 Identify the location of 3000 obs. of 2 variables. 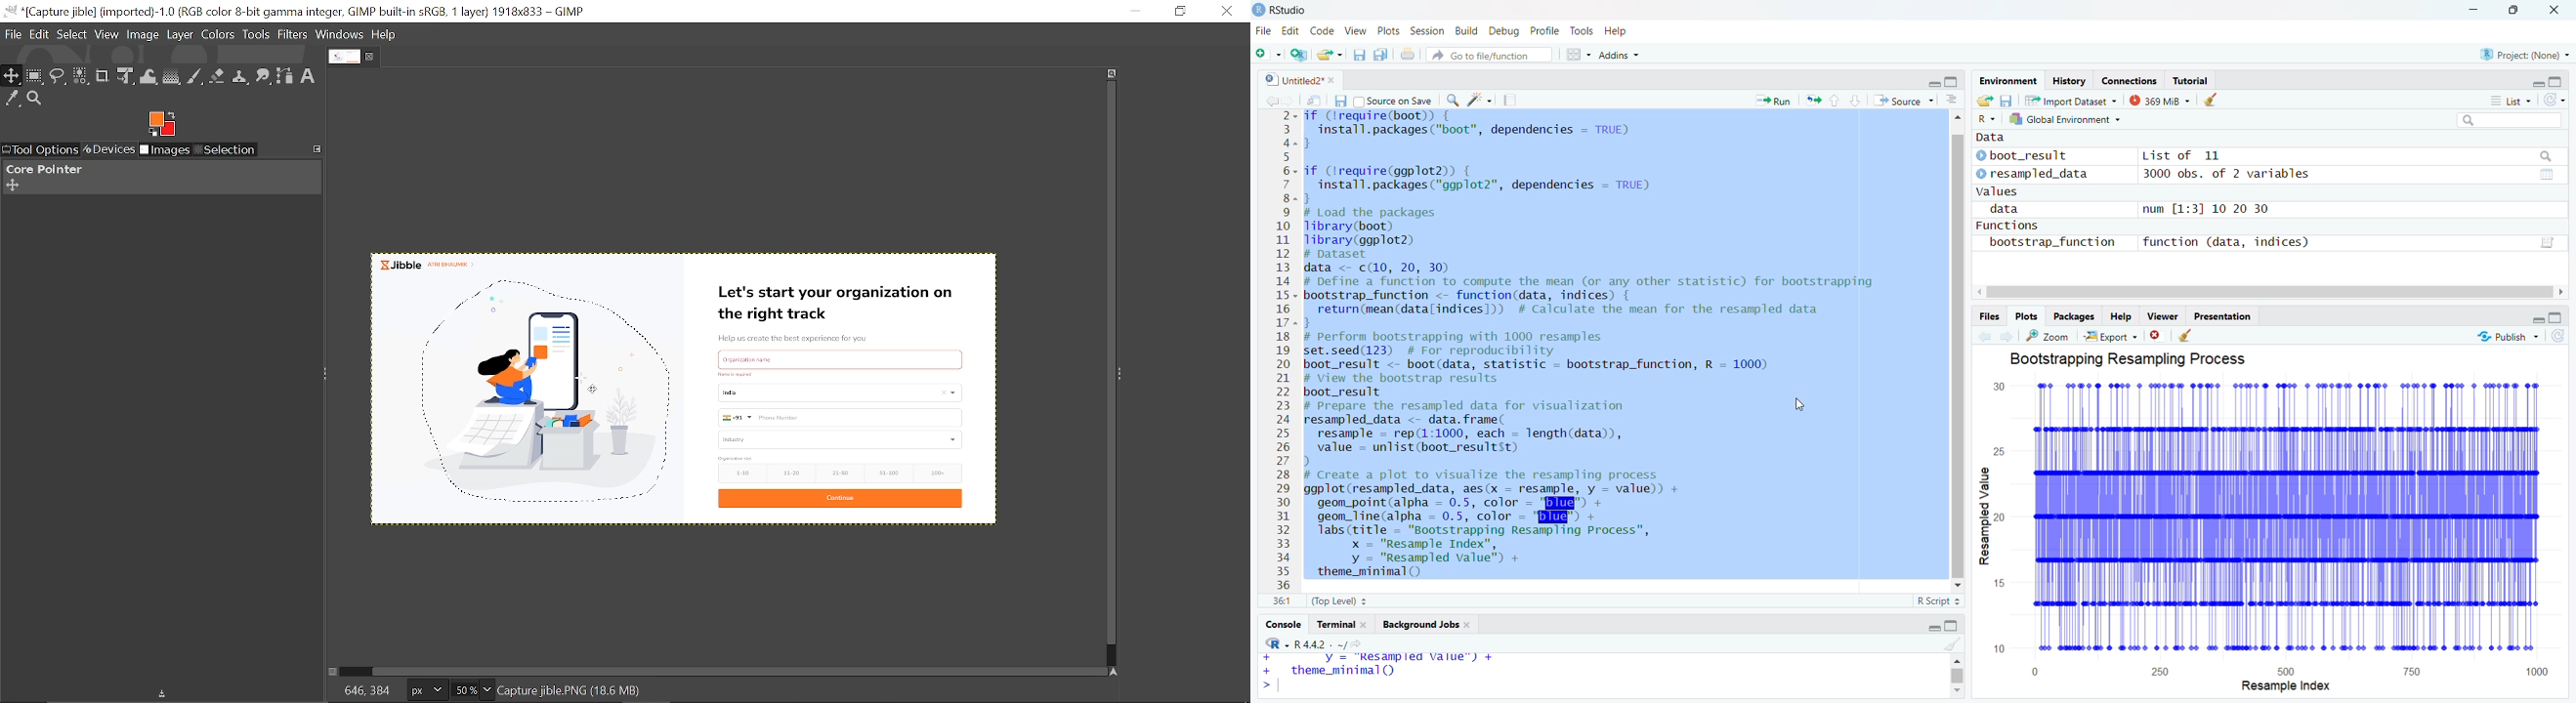
(2248, 174).